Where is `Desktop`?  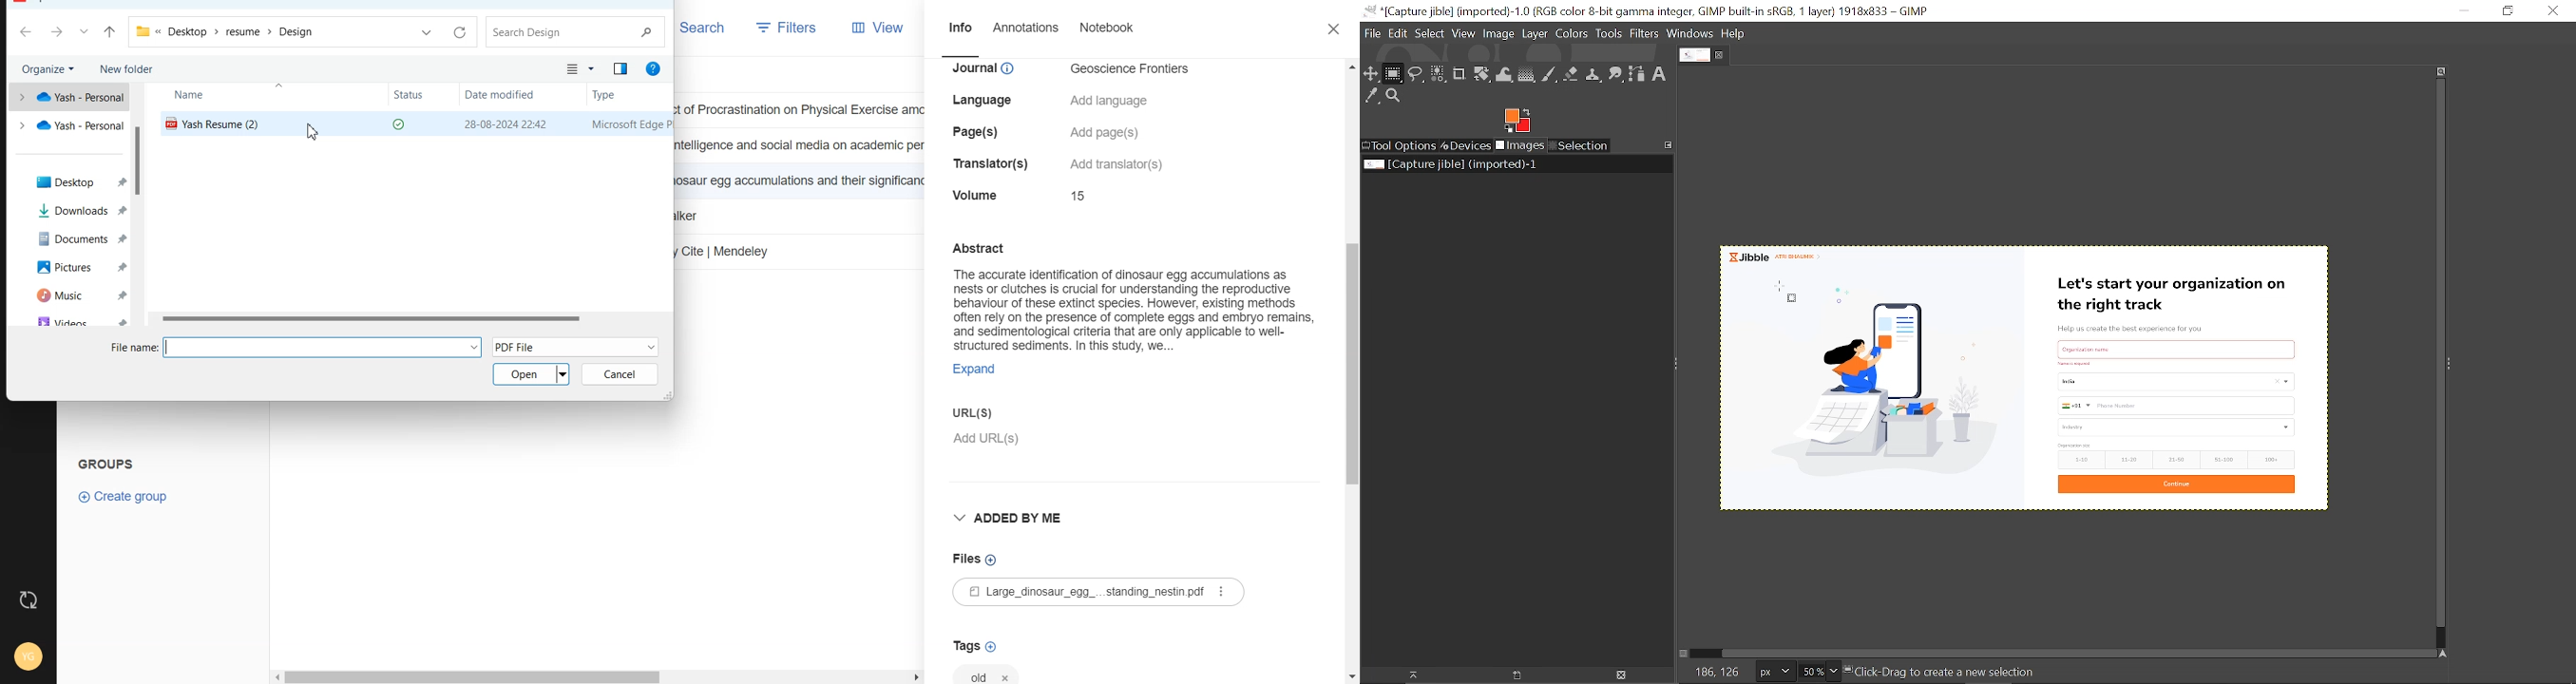 Desktop is located at coordinates (69, 182).